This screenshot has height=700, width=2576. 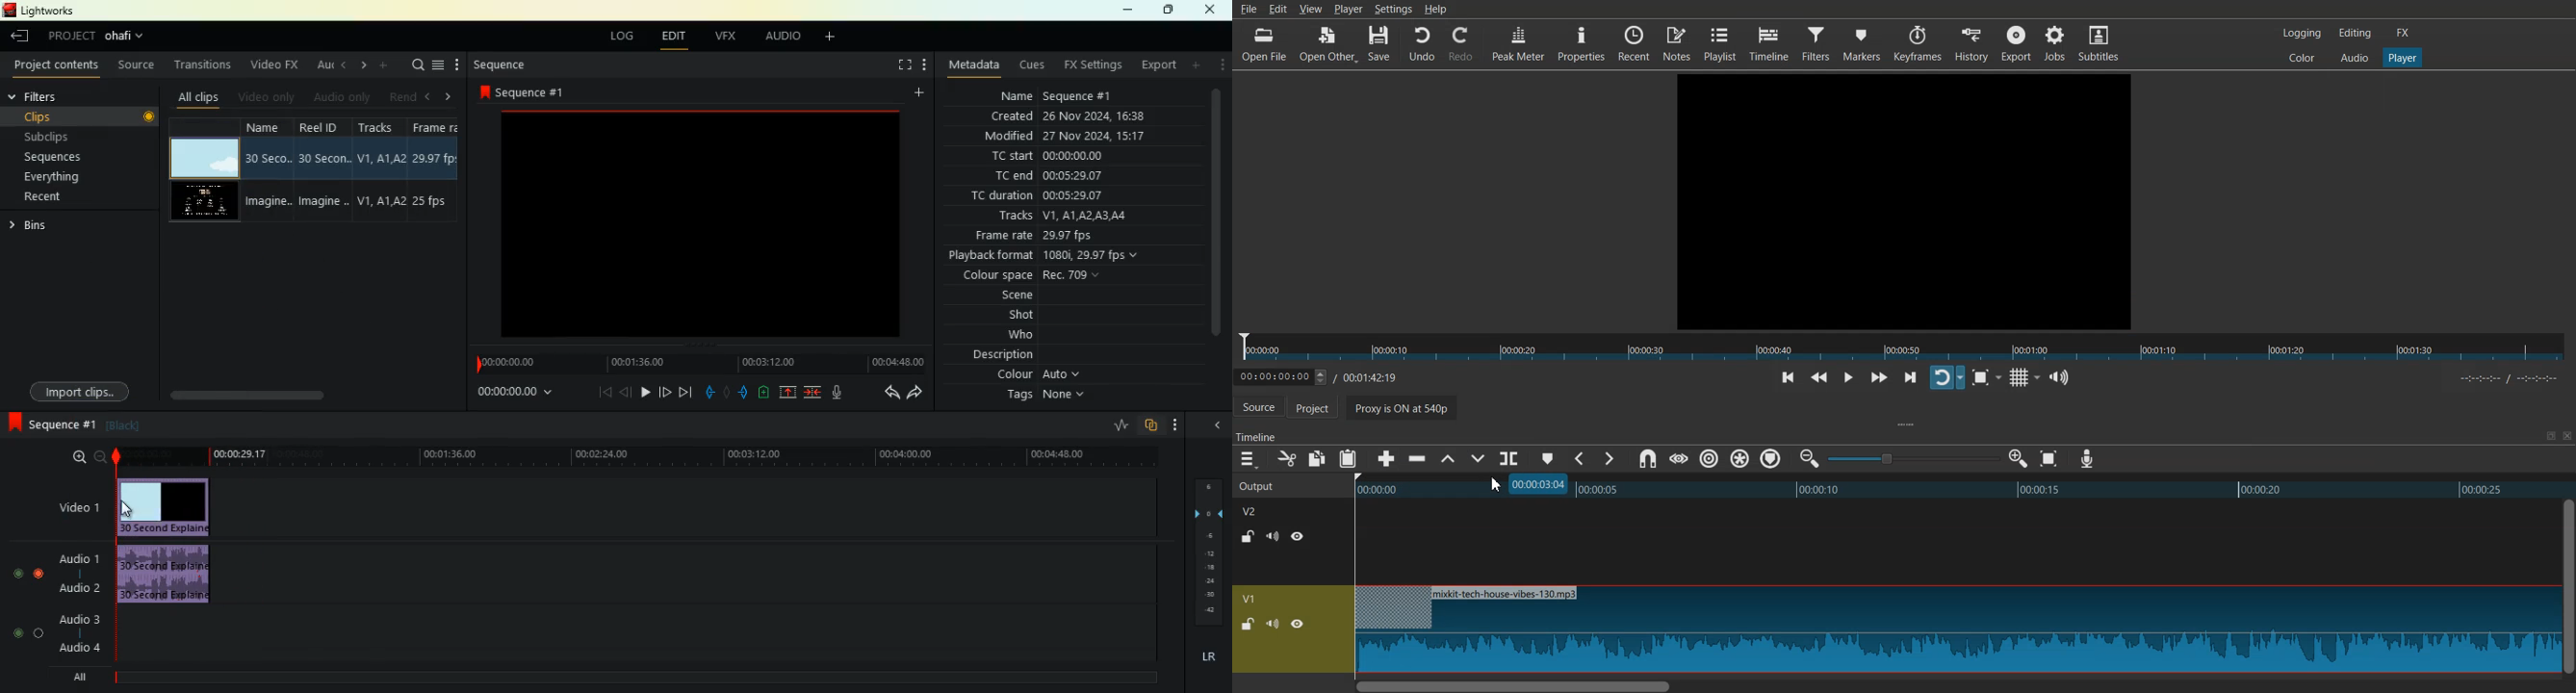 What do you see at coordinates (1678, 458) in the screenshot?
I see `Scrub while dragging` at bounding box center [1678, 458].